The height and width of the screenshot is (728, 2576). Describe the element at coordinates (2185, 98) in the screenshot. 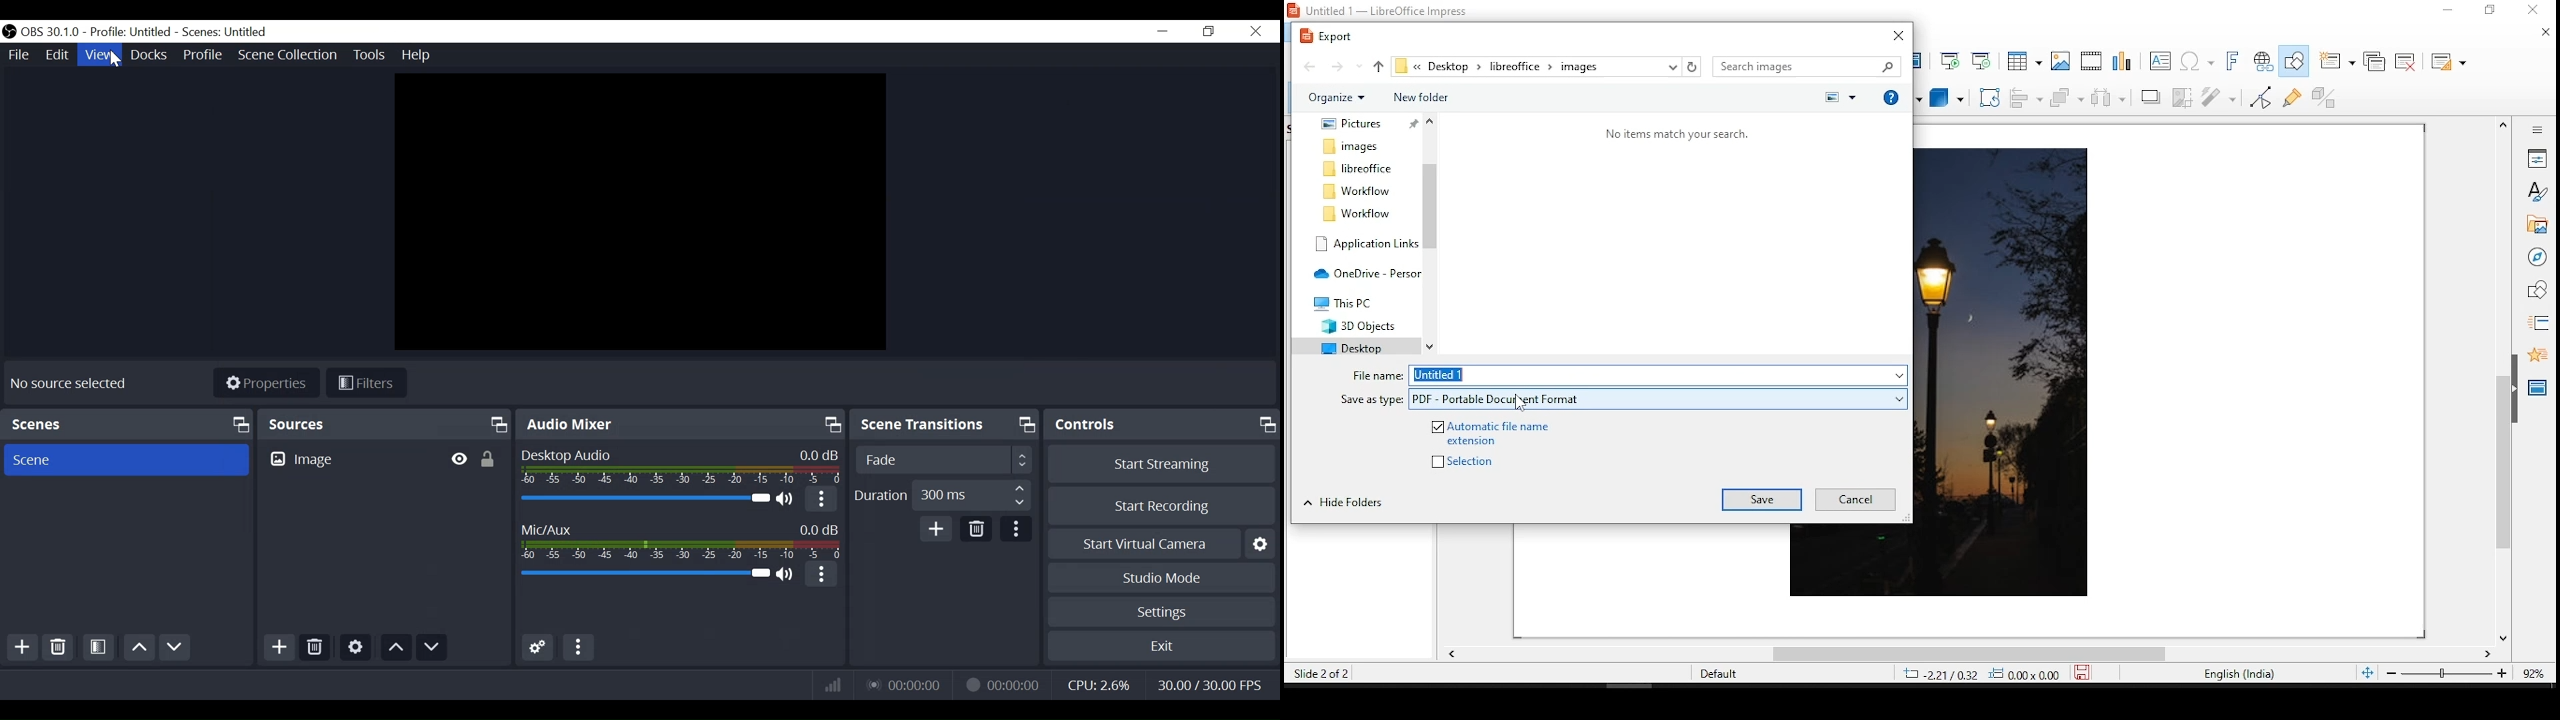

I see `crop image` at that location.